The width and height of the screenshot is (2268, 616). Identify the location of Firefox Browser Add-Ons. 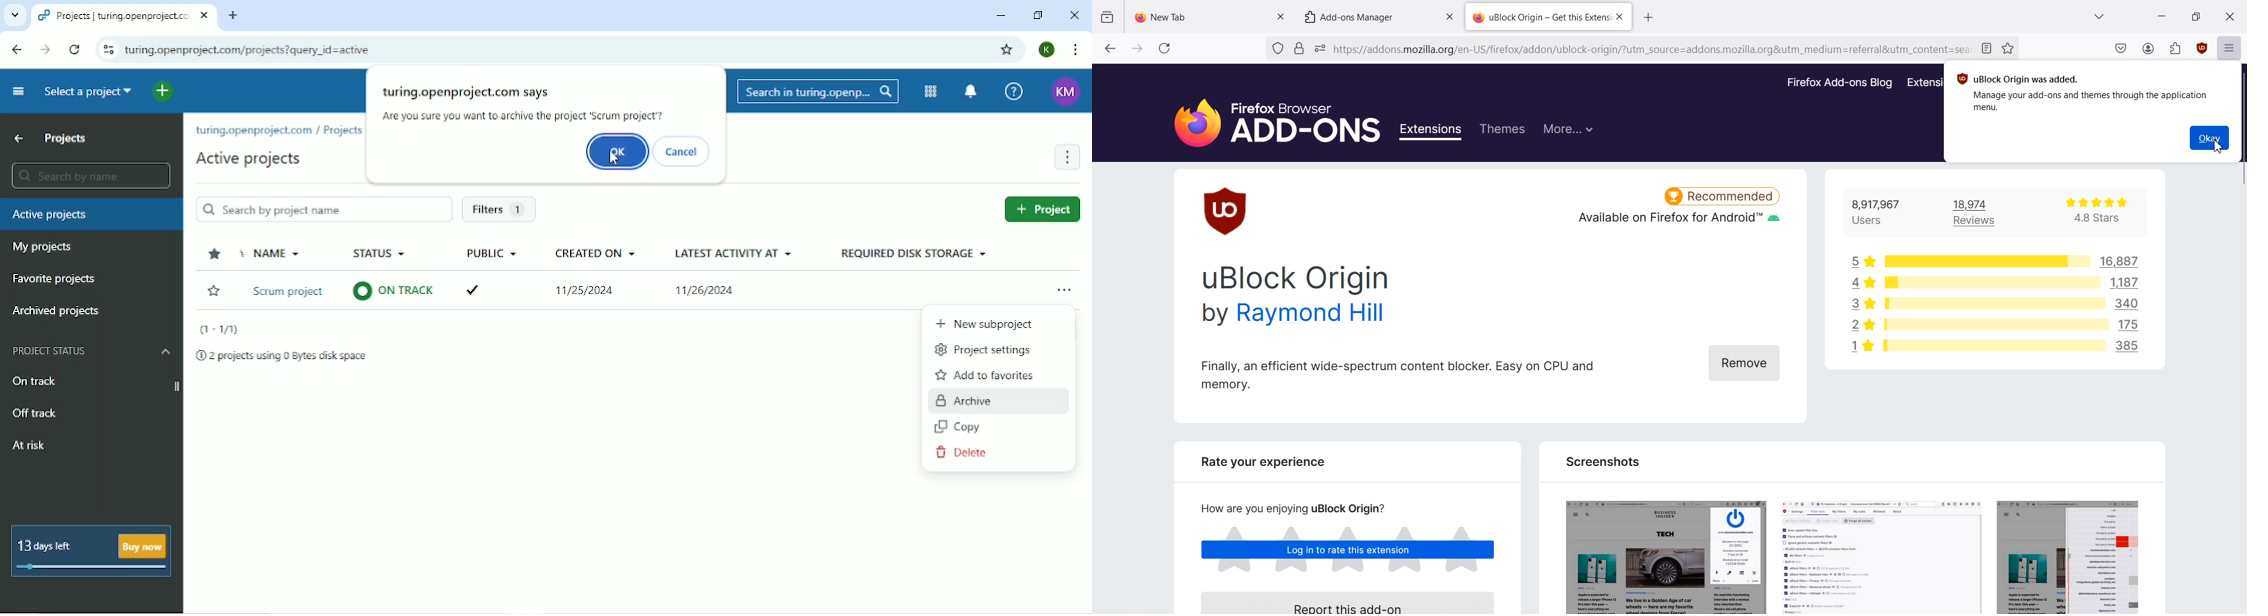
(1267, 116).